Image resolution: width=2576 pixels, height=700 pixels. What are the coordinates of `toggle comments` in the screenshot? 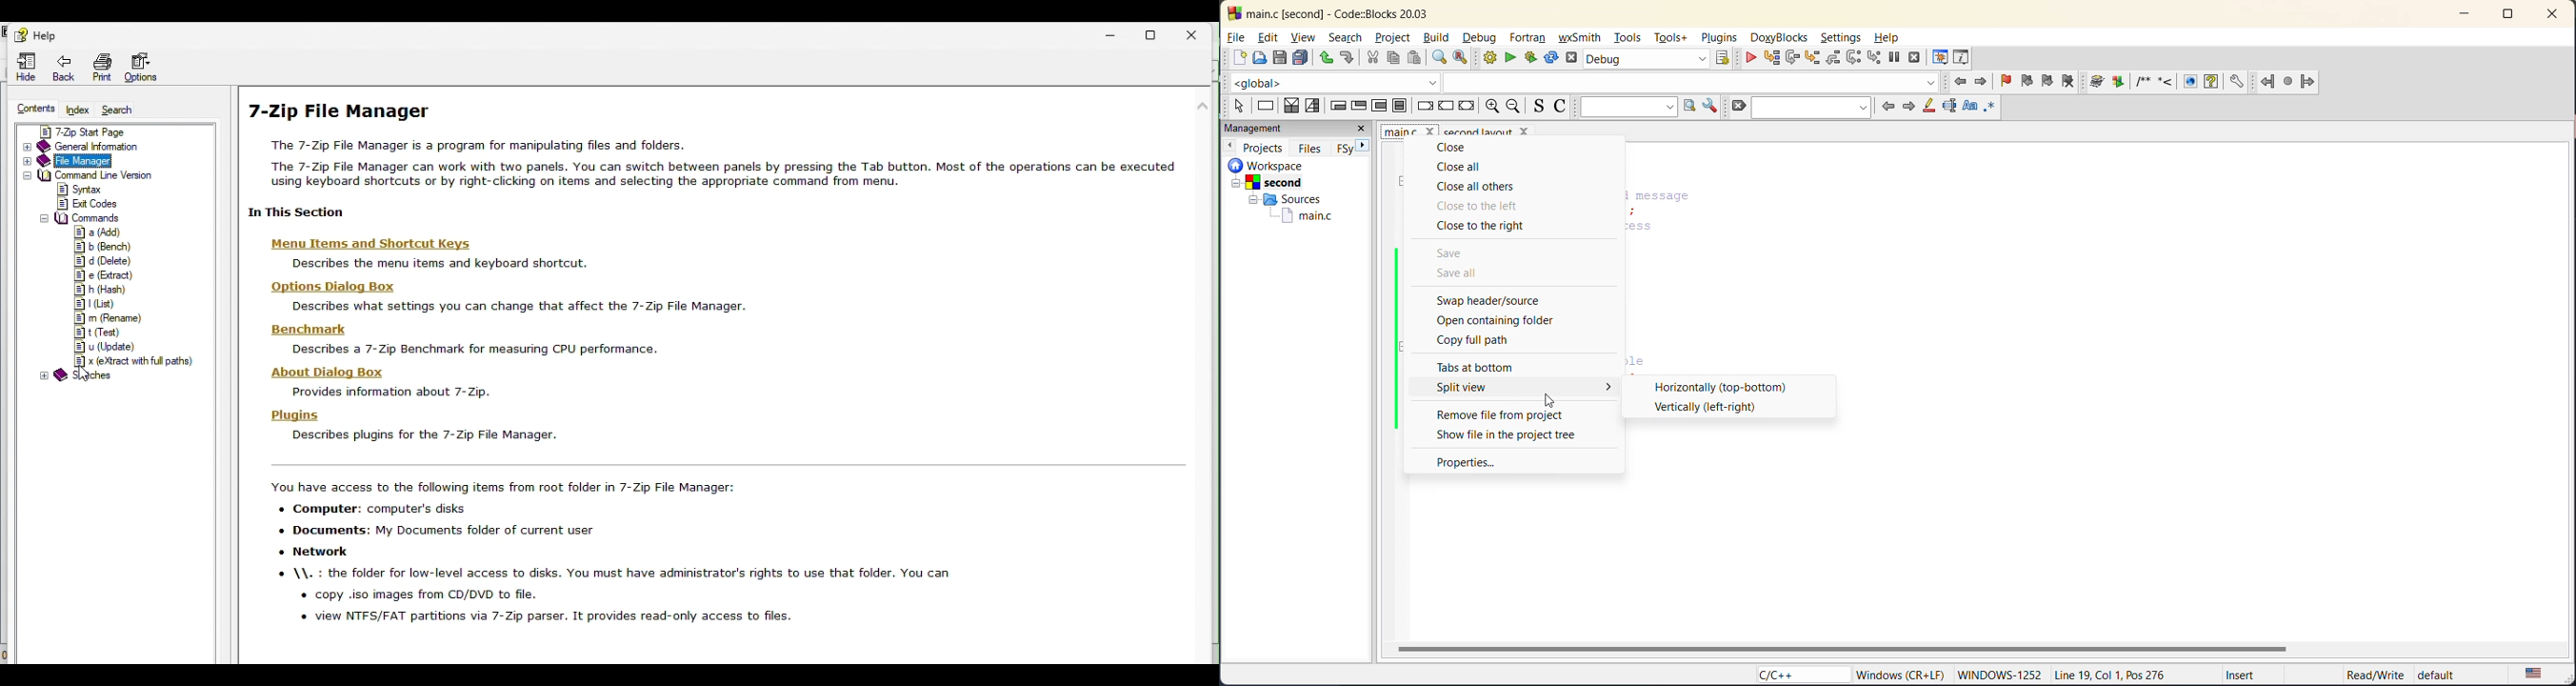 It's located at (1560, 106).